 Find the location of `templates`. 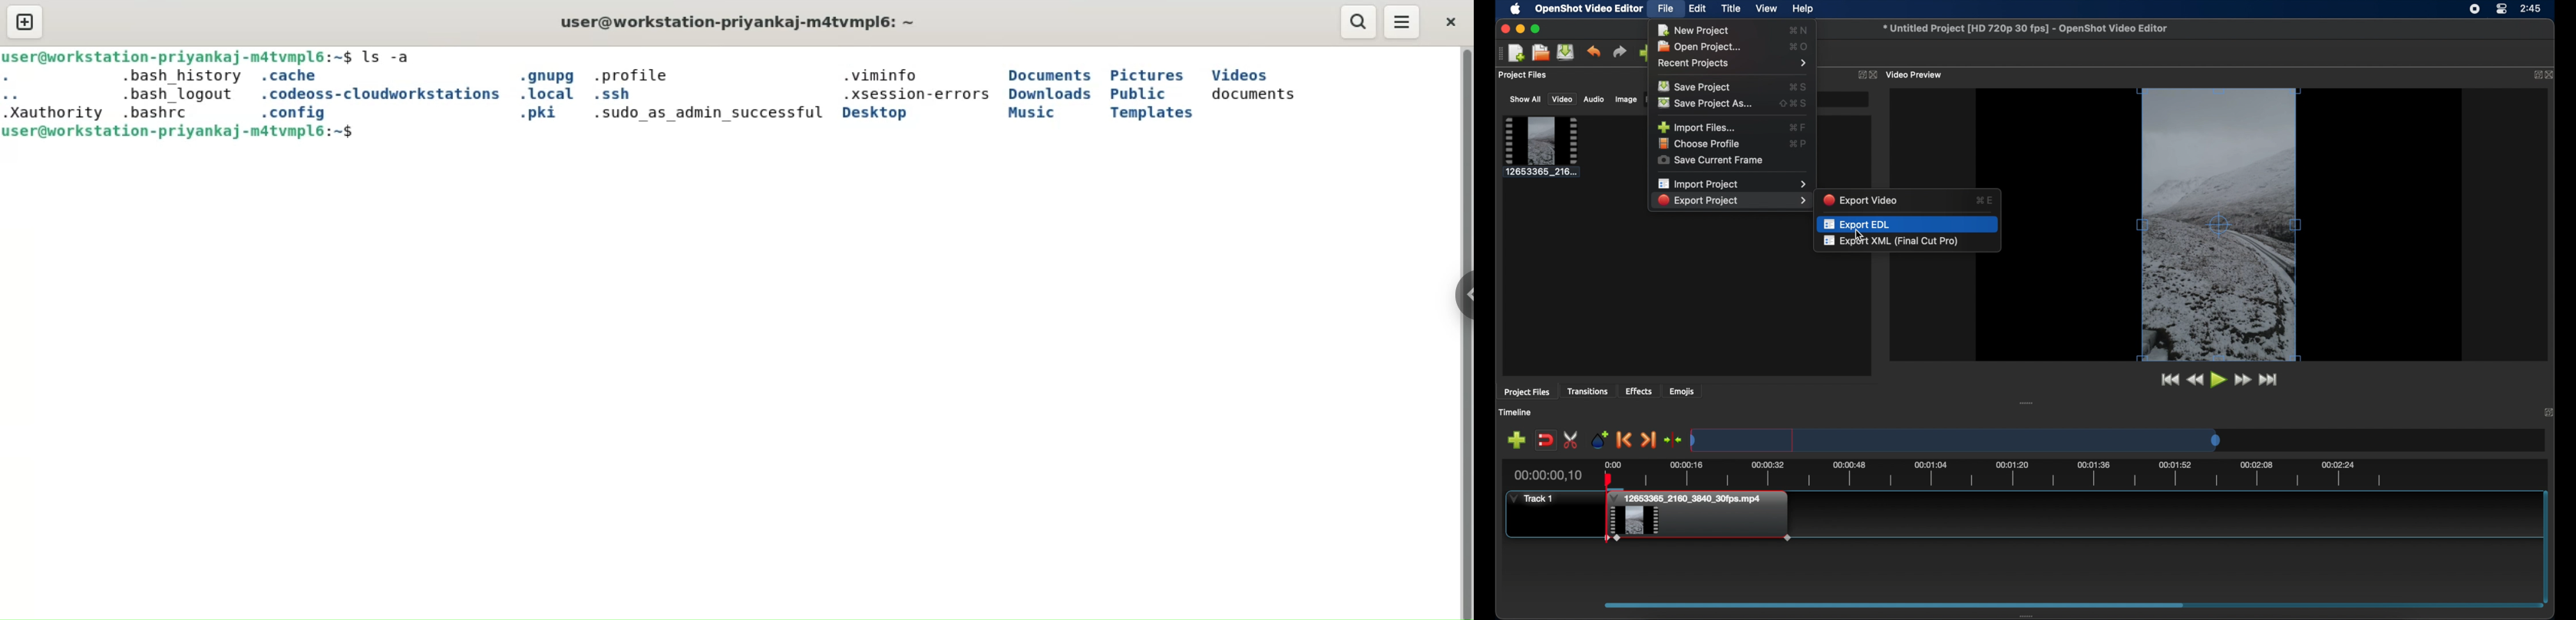

templates is located at coordinates (1154, 114).